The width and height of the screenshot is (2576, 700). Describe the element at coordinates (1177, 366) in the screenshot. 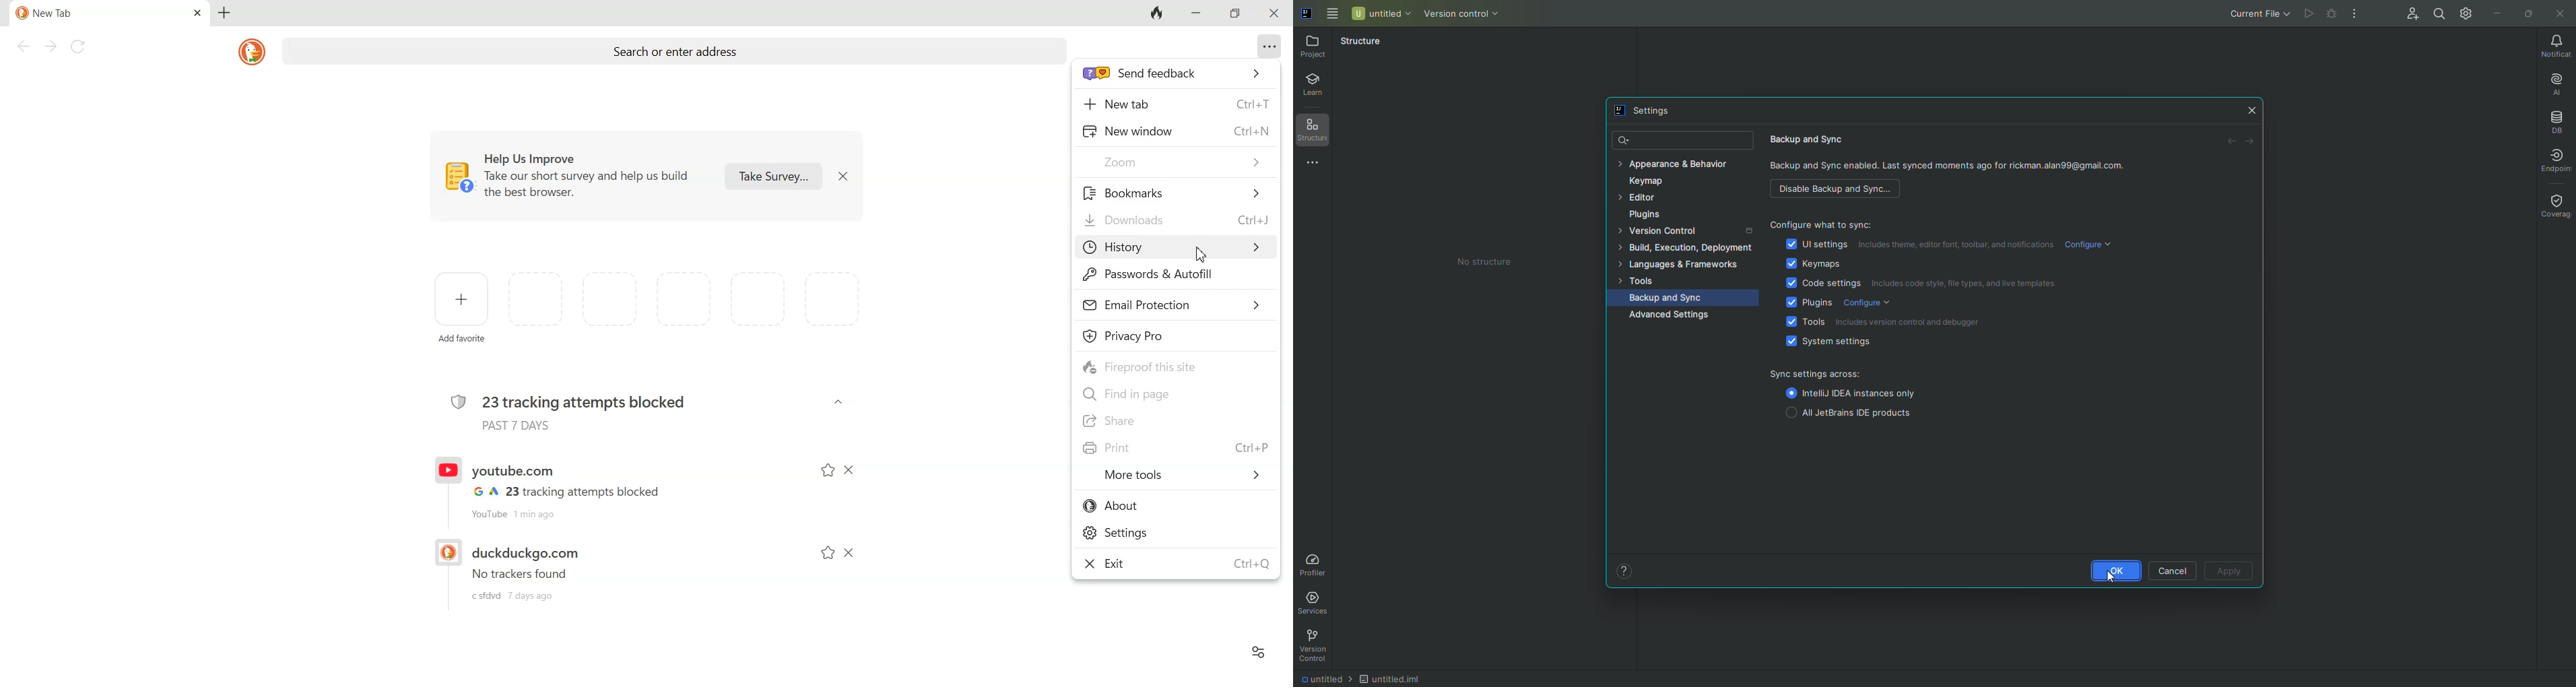

I see `Fireproof this site` at that location.